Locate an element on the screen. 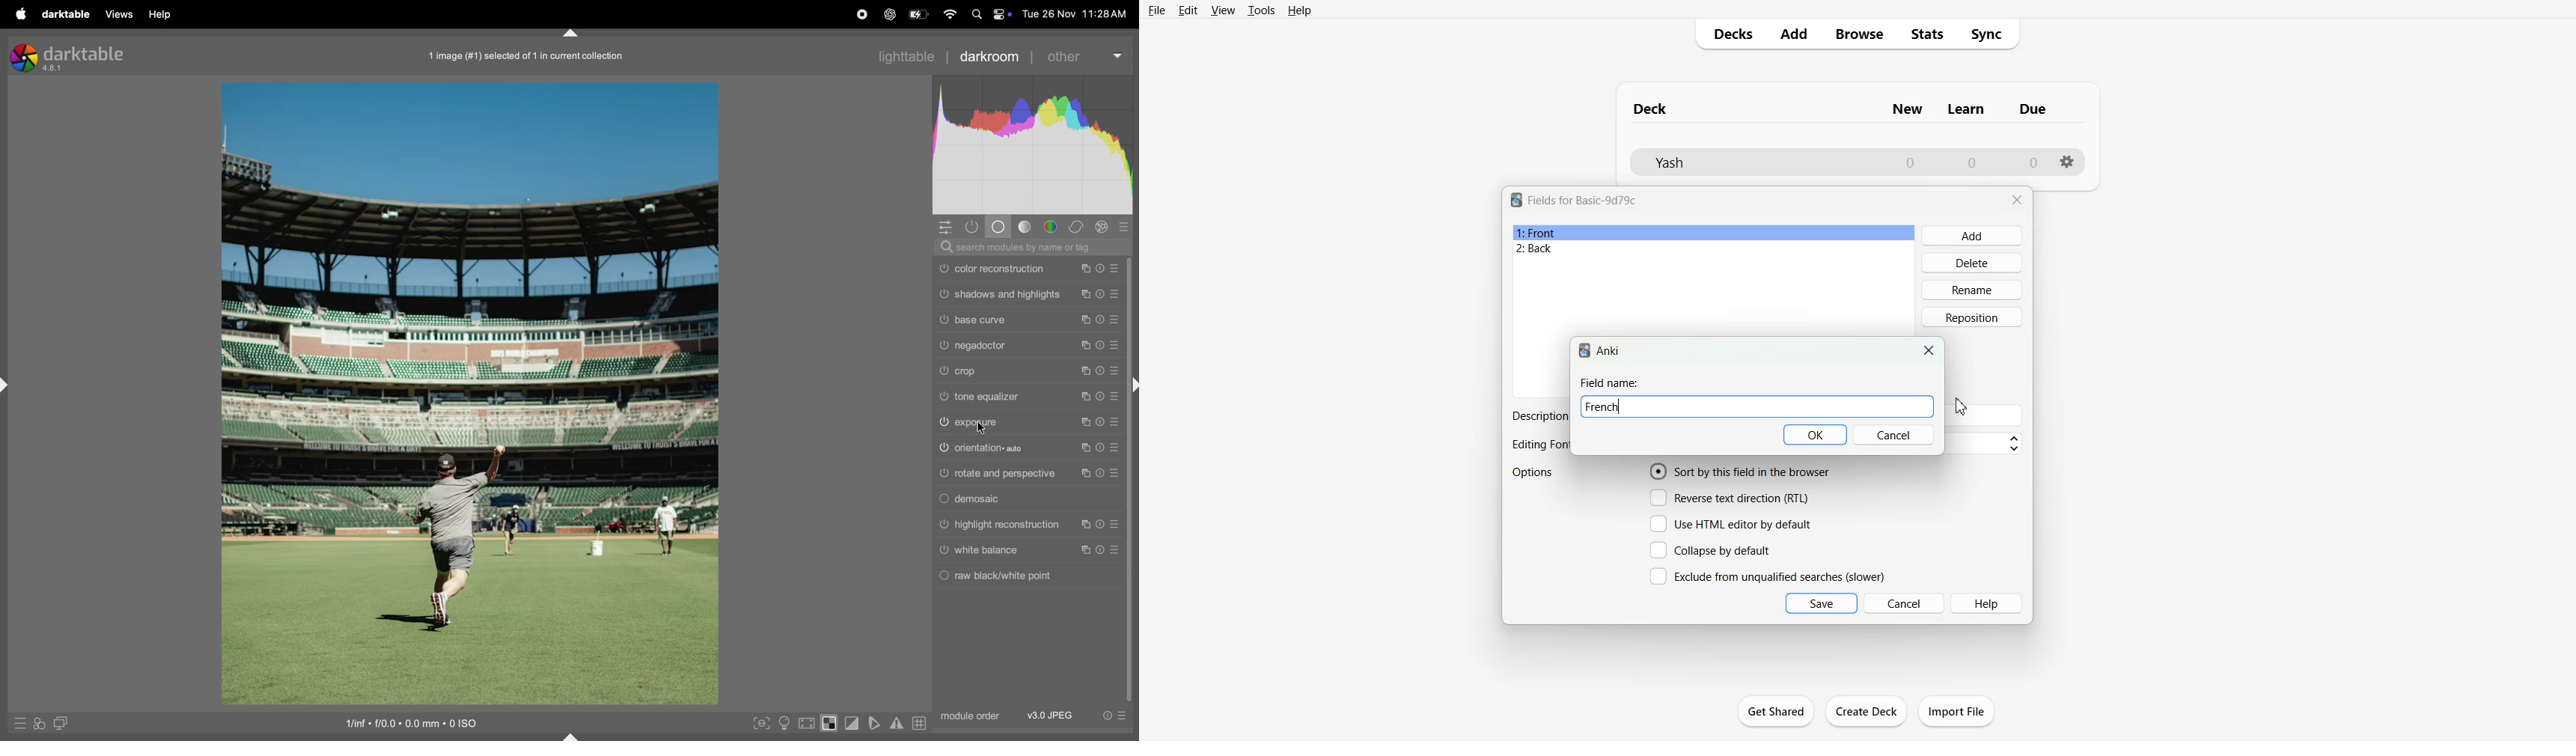  toggle peaking focus mode is located at coordinates (759, 722).